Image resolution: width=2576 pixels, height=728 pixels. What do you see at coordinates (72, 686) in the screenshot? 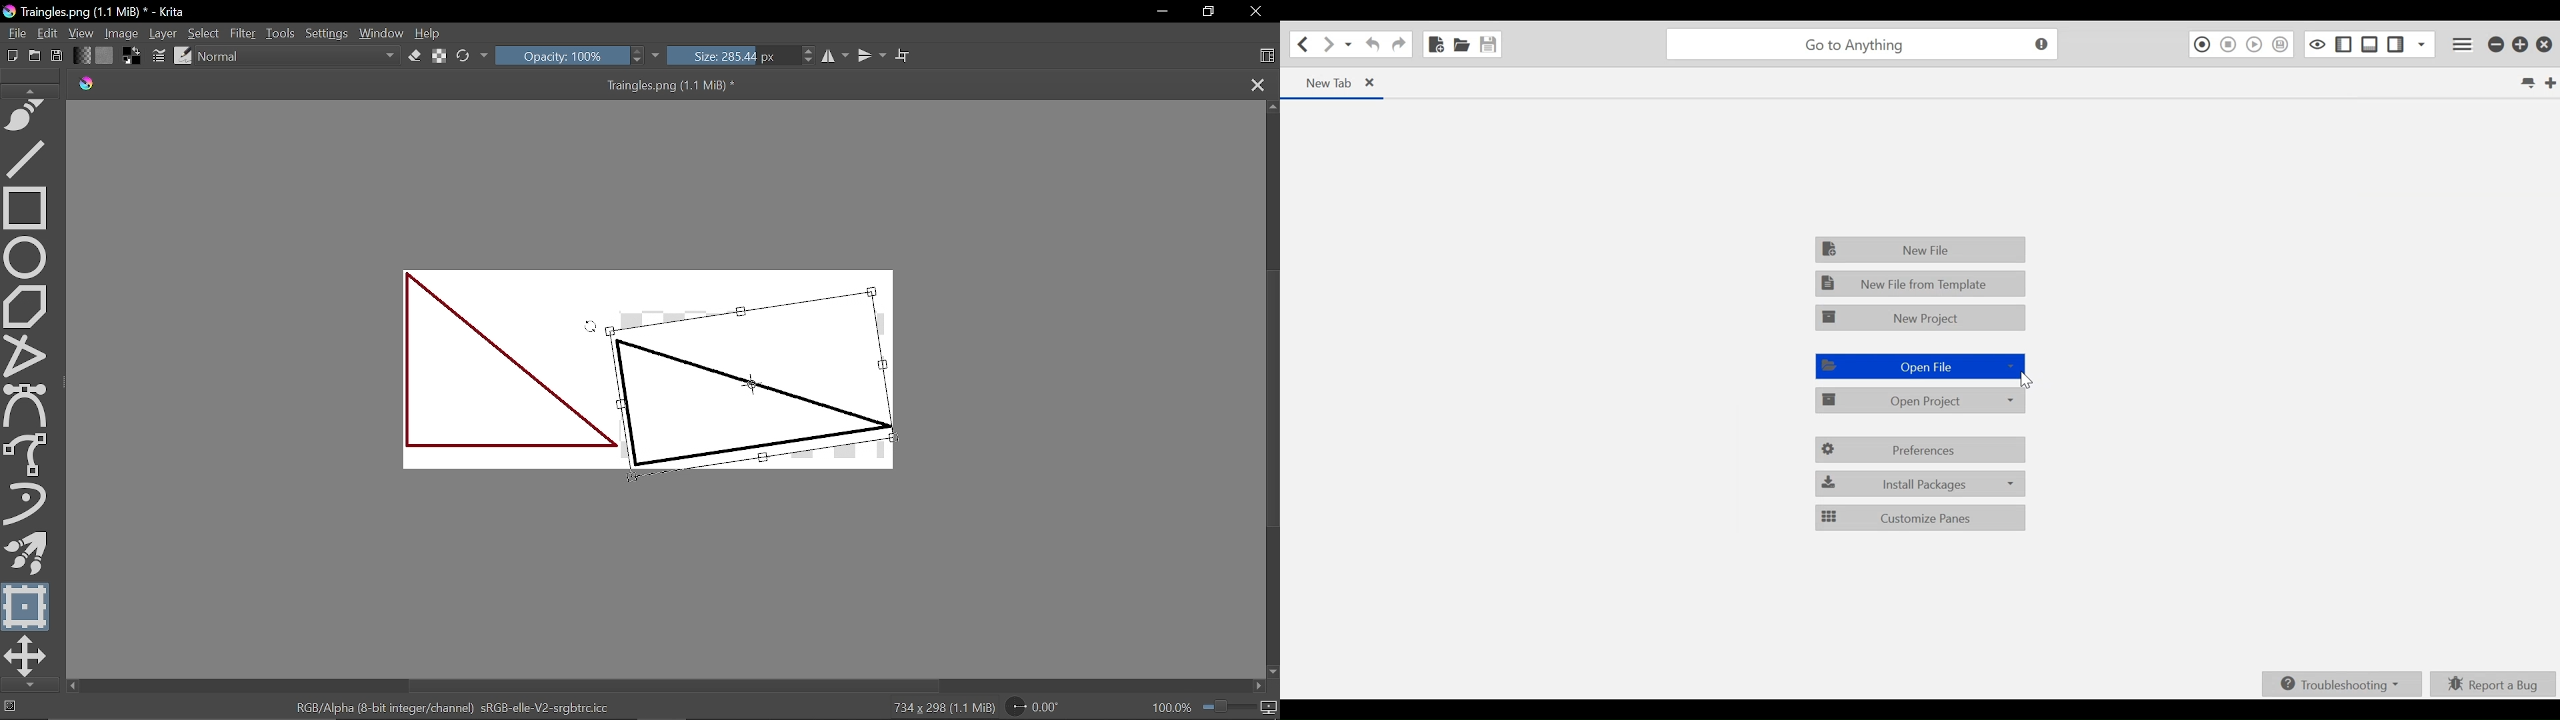
I see `Move left` at bounding box center [72, 686].